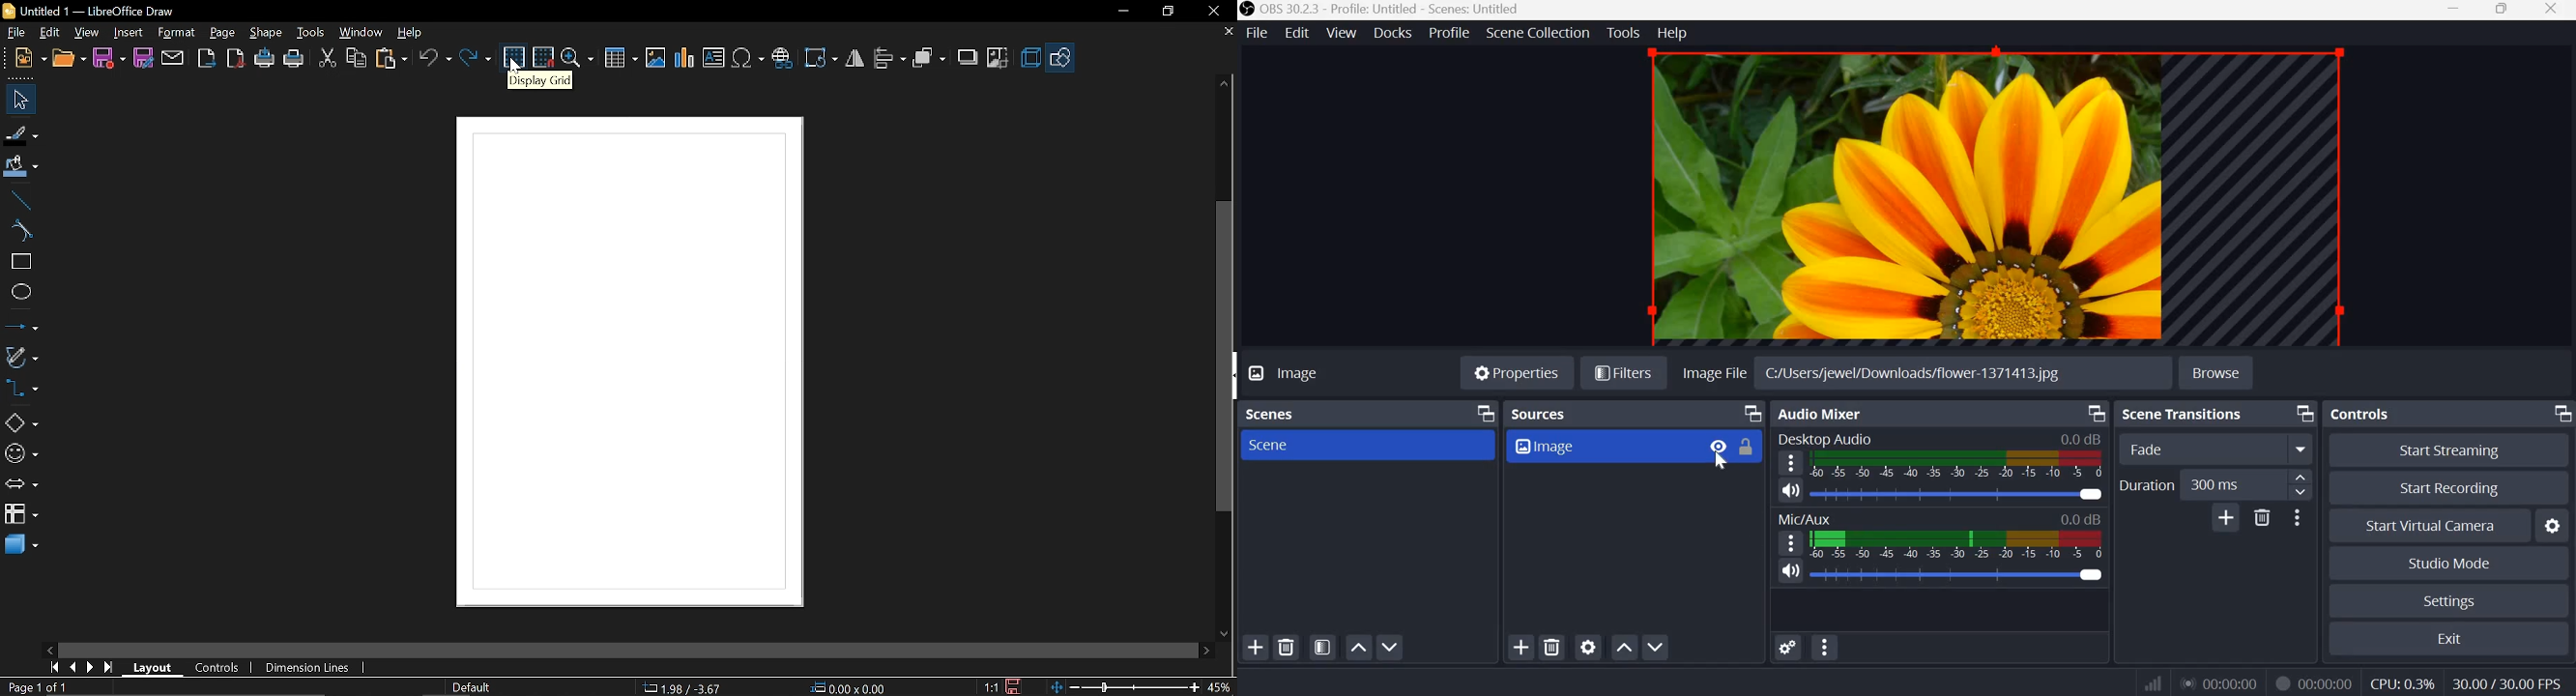 This screenshot has width=2576, height=700. What do you see at coordinates (1220, 688) in the screenshot?
I see `45% - Current zoom` at bounding box center [1220, 688].